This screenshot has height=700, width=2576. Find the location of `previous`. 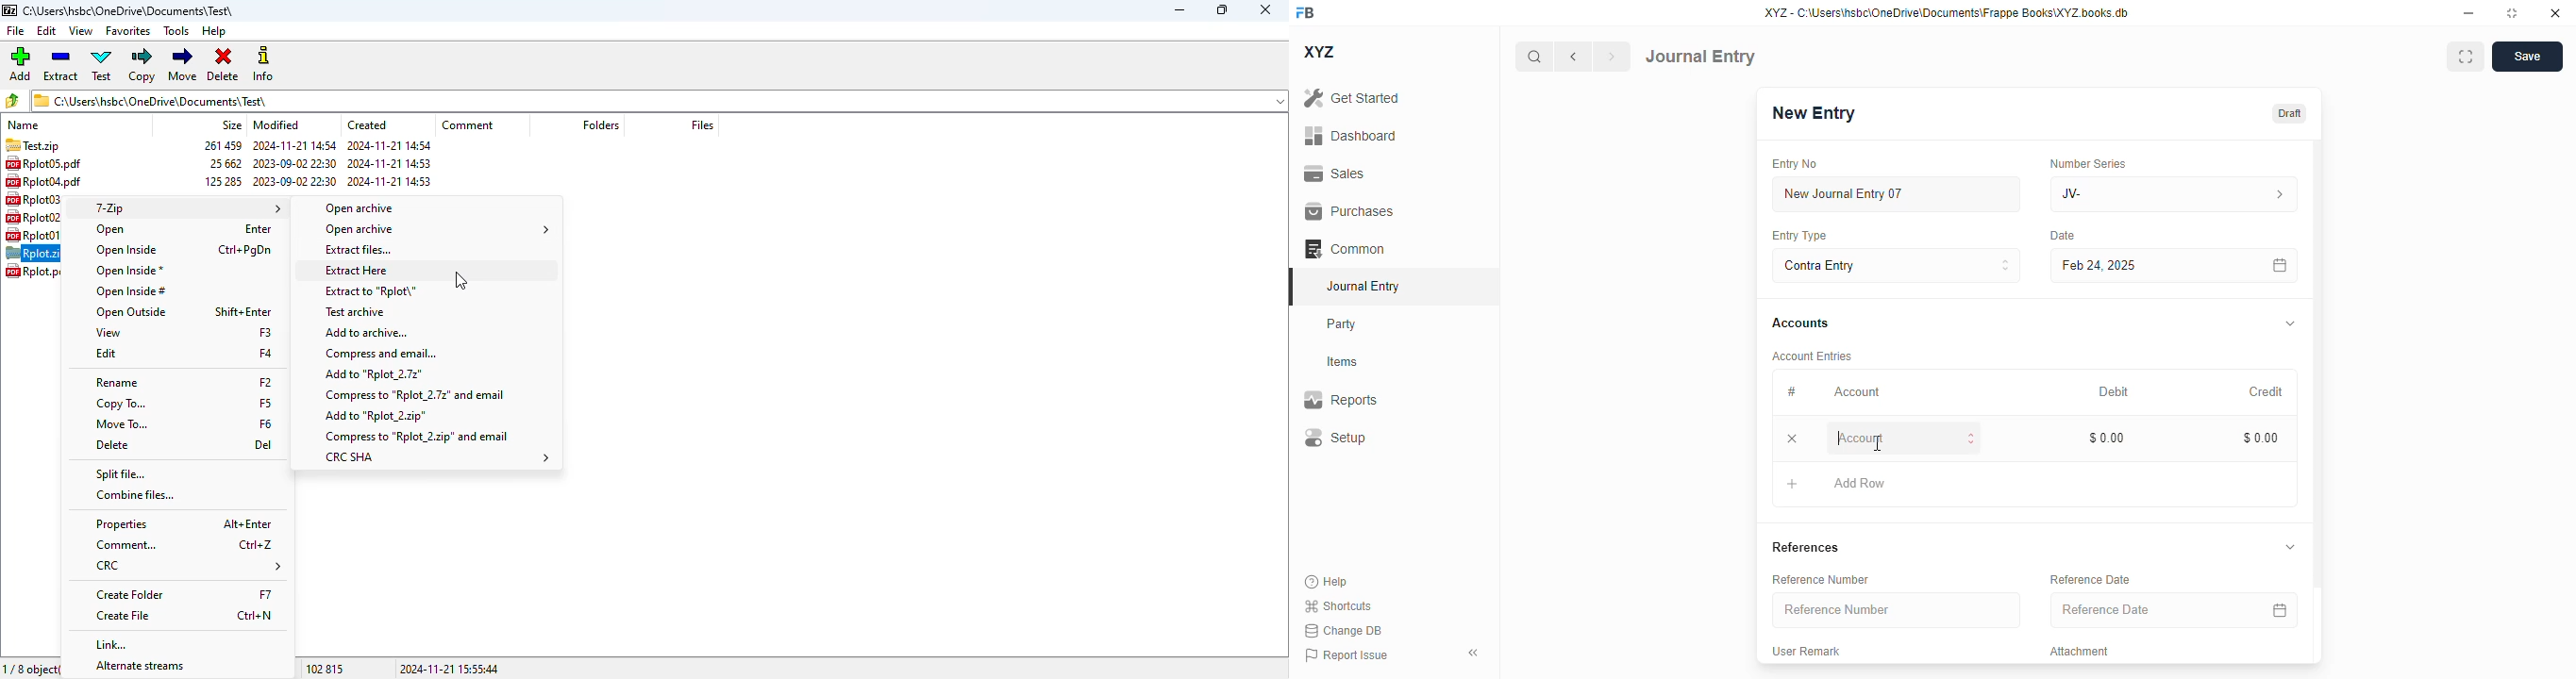

previous is located at coordinates (1573, 57).